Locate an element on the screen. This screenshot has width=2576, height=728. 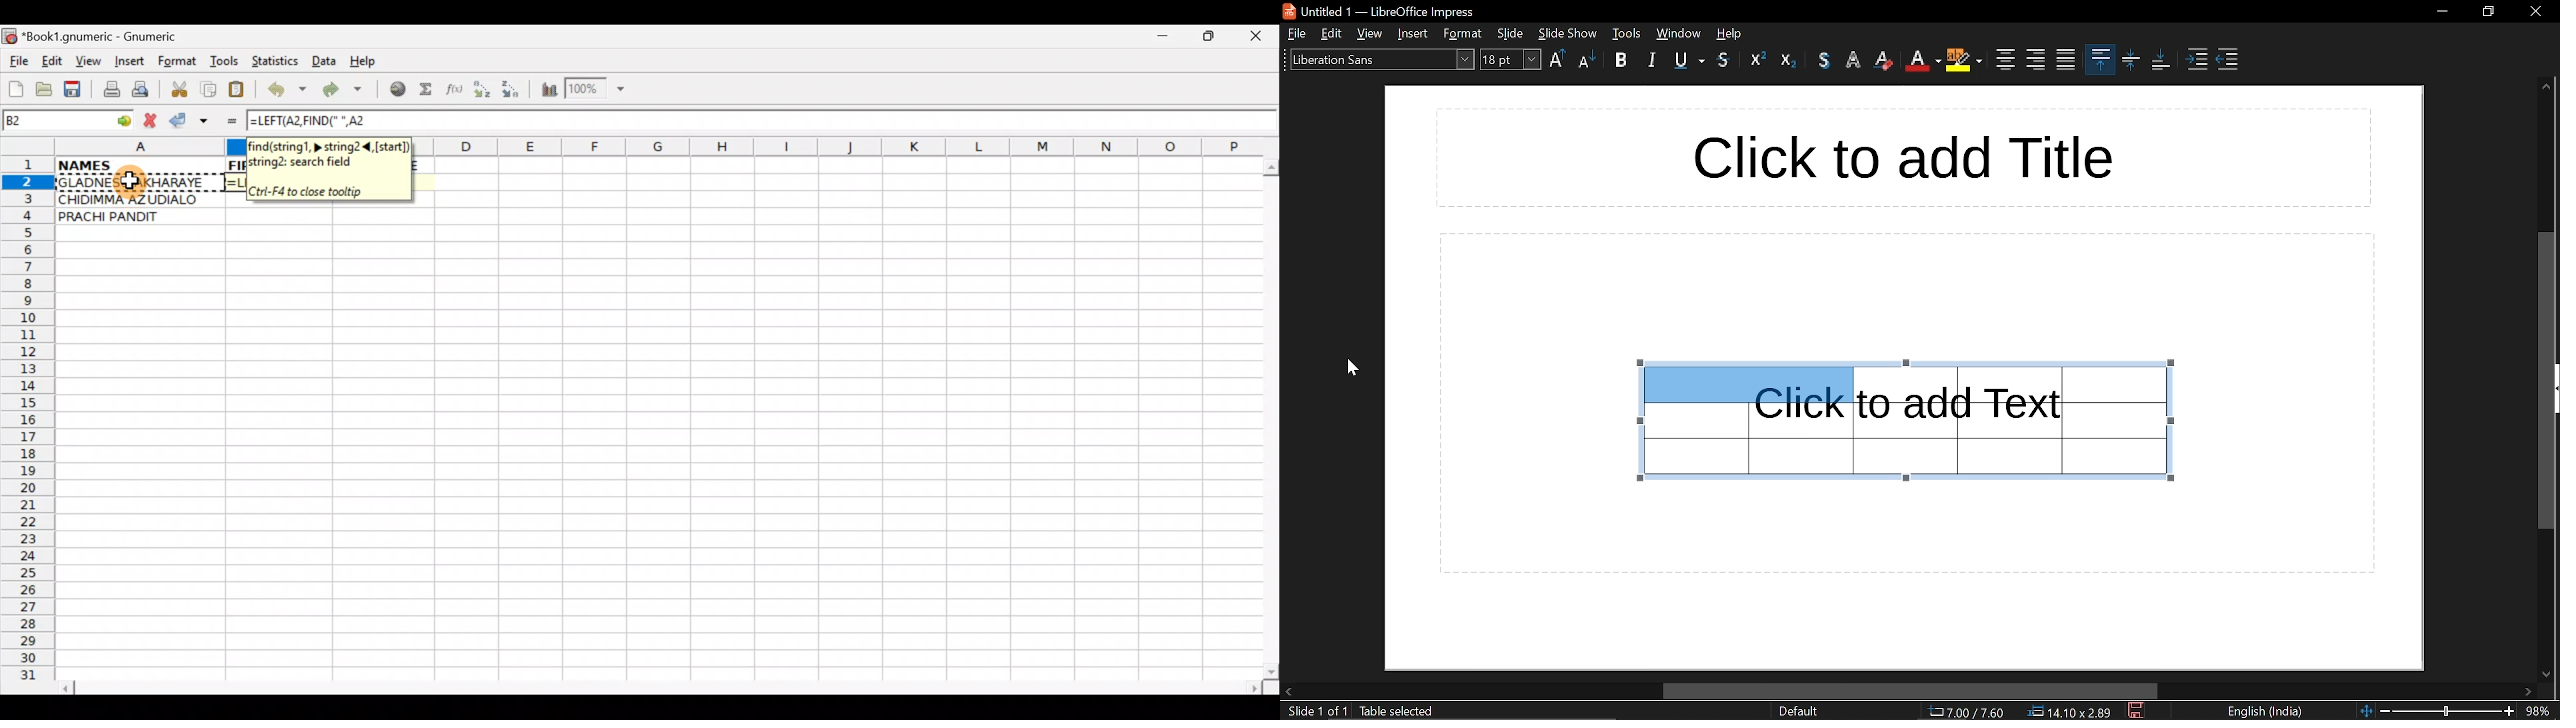
close is located at coordinates (2534, 9).